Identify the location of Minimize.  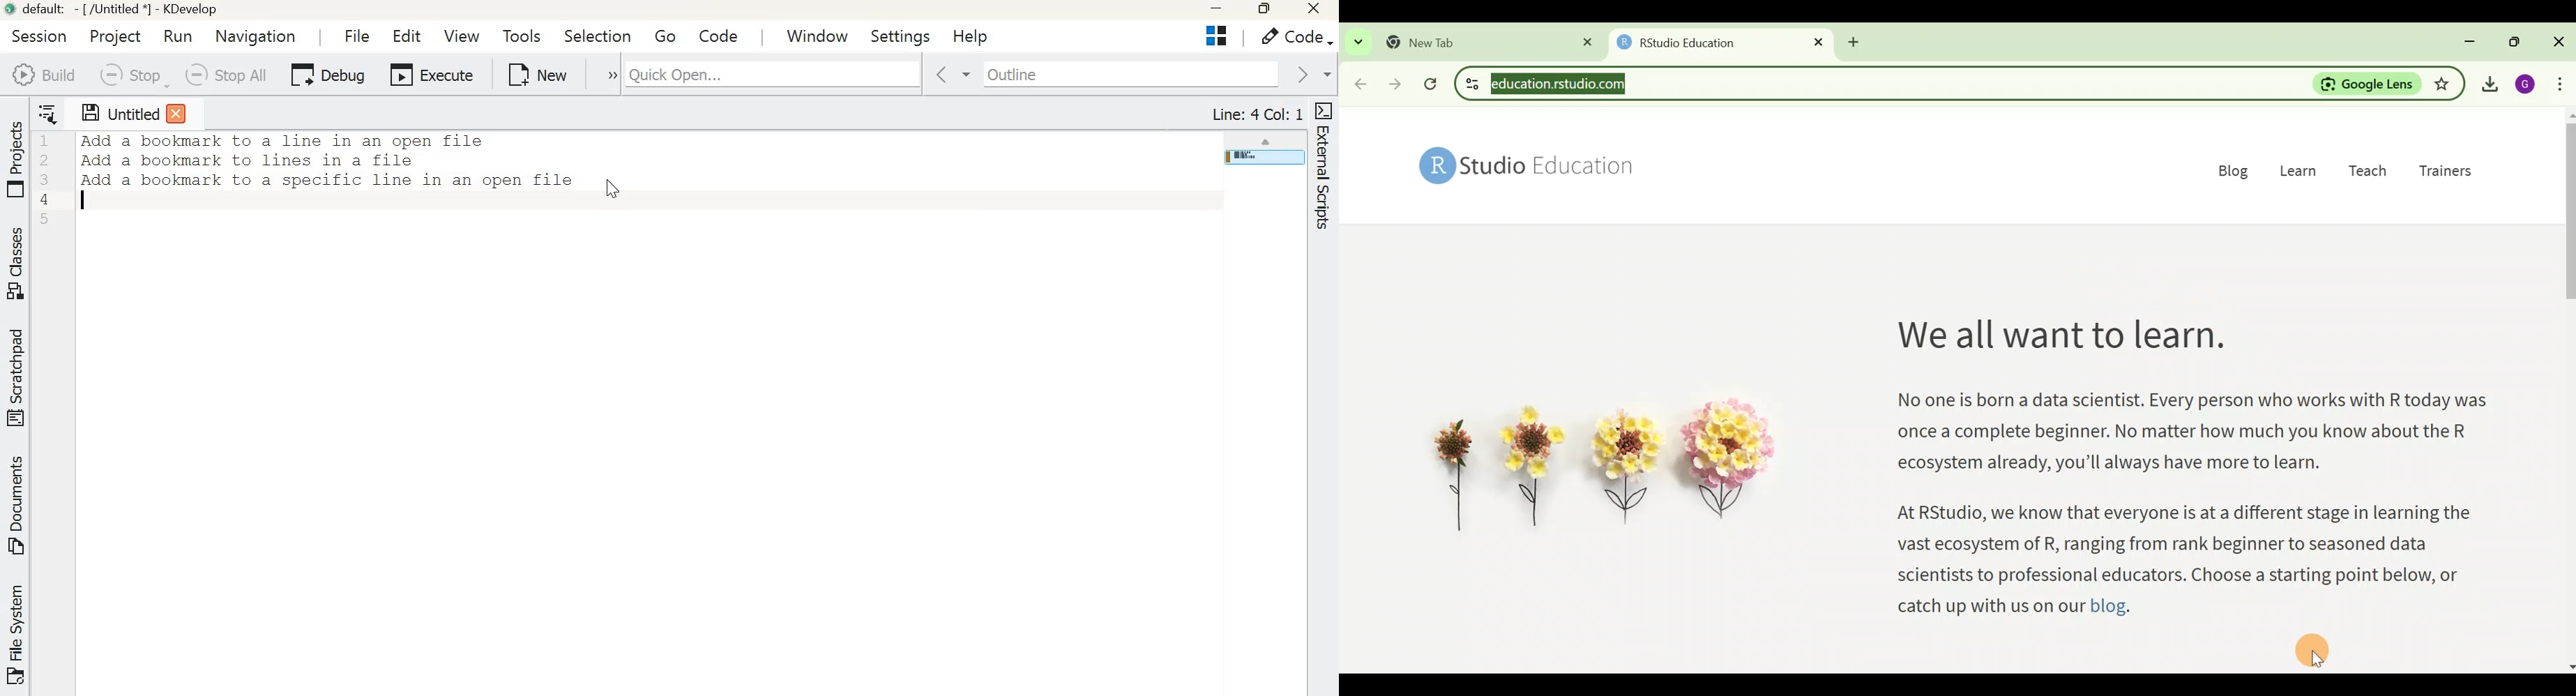
(2470, 40).